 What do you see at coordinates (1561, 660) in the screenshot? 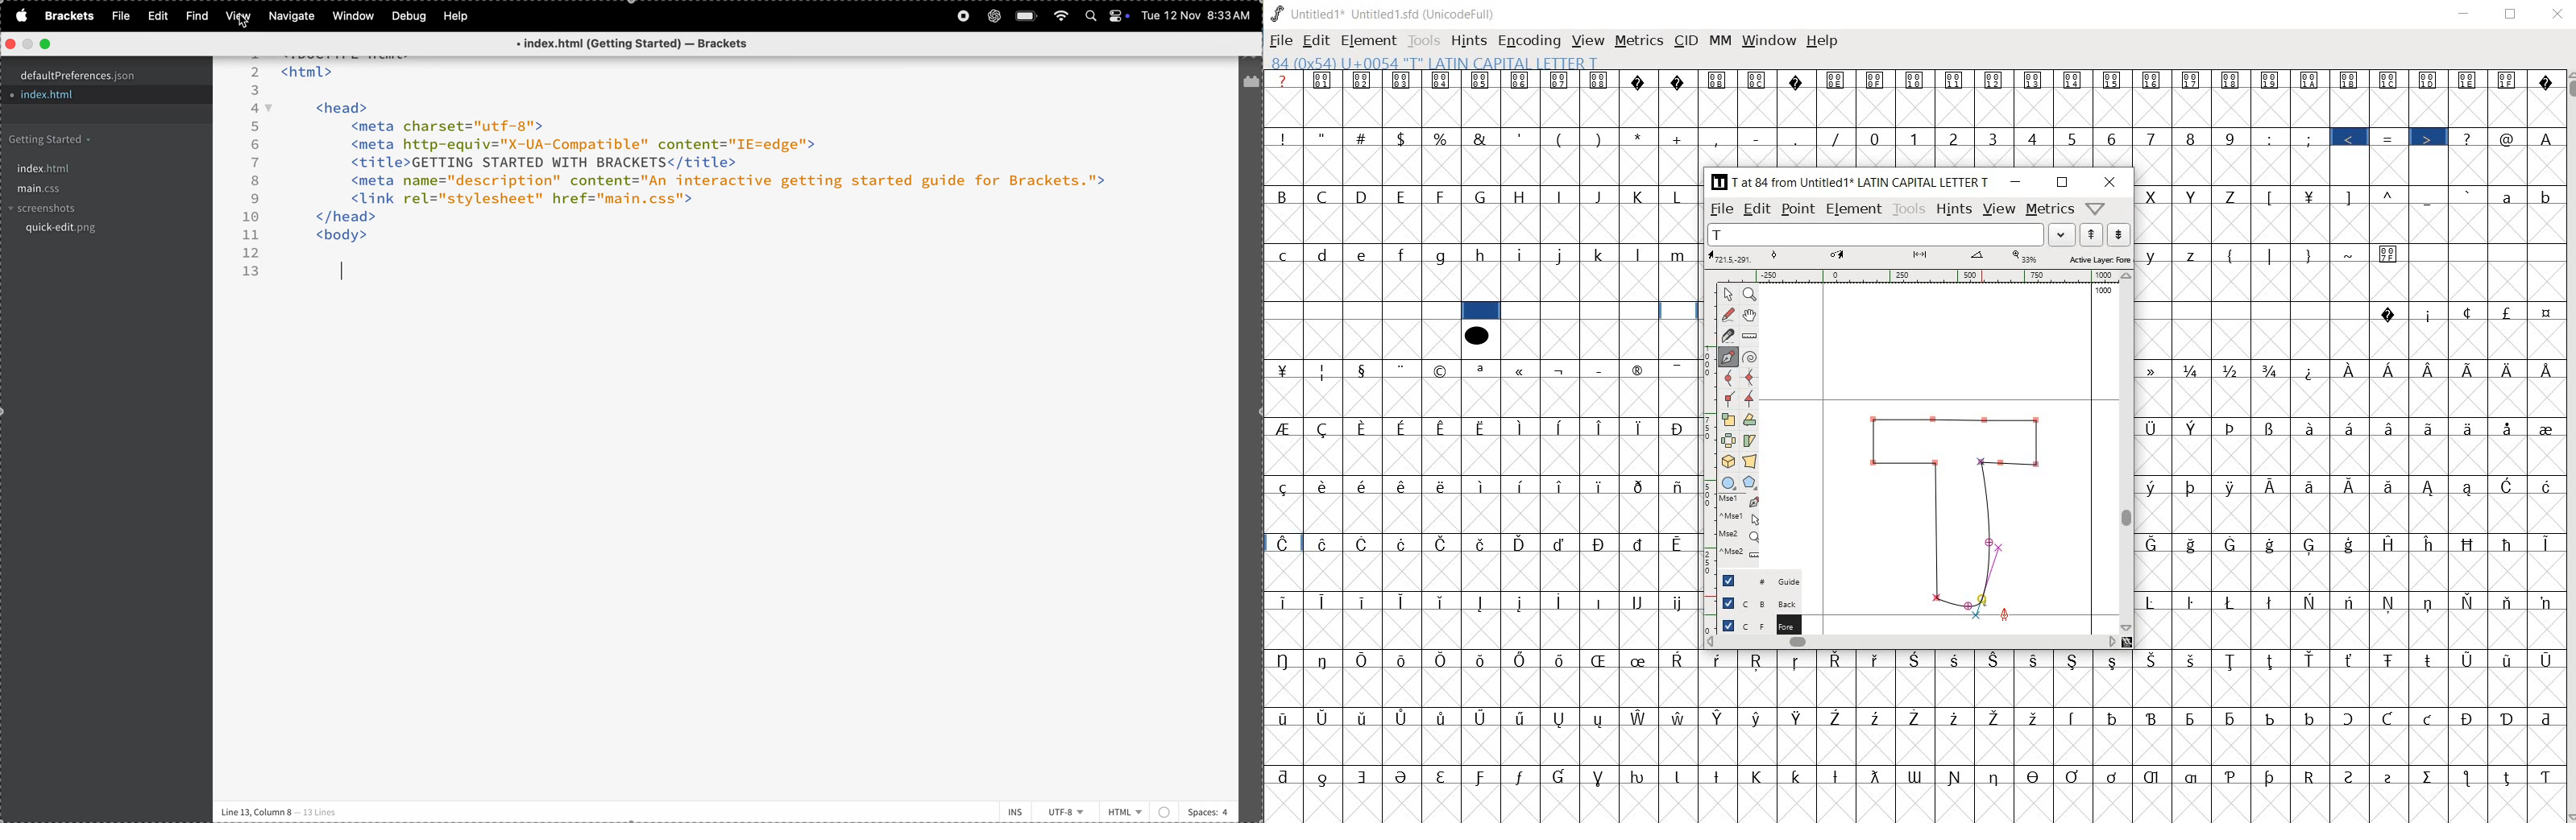
I see `Symbol` at bounding box center [1561, 660].